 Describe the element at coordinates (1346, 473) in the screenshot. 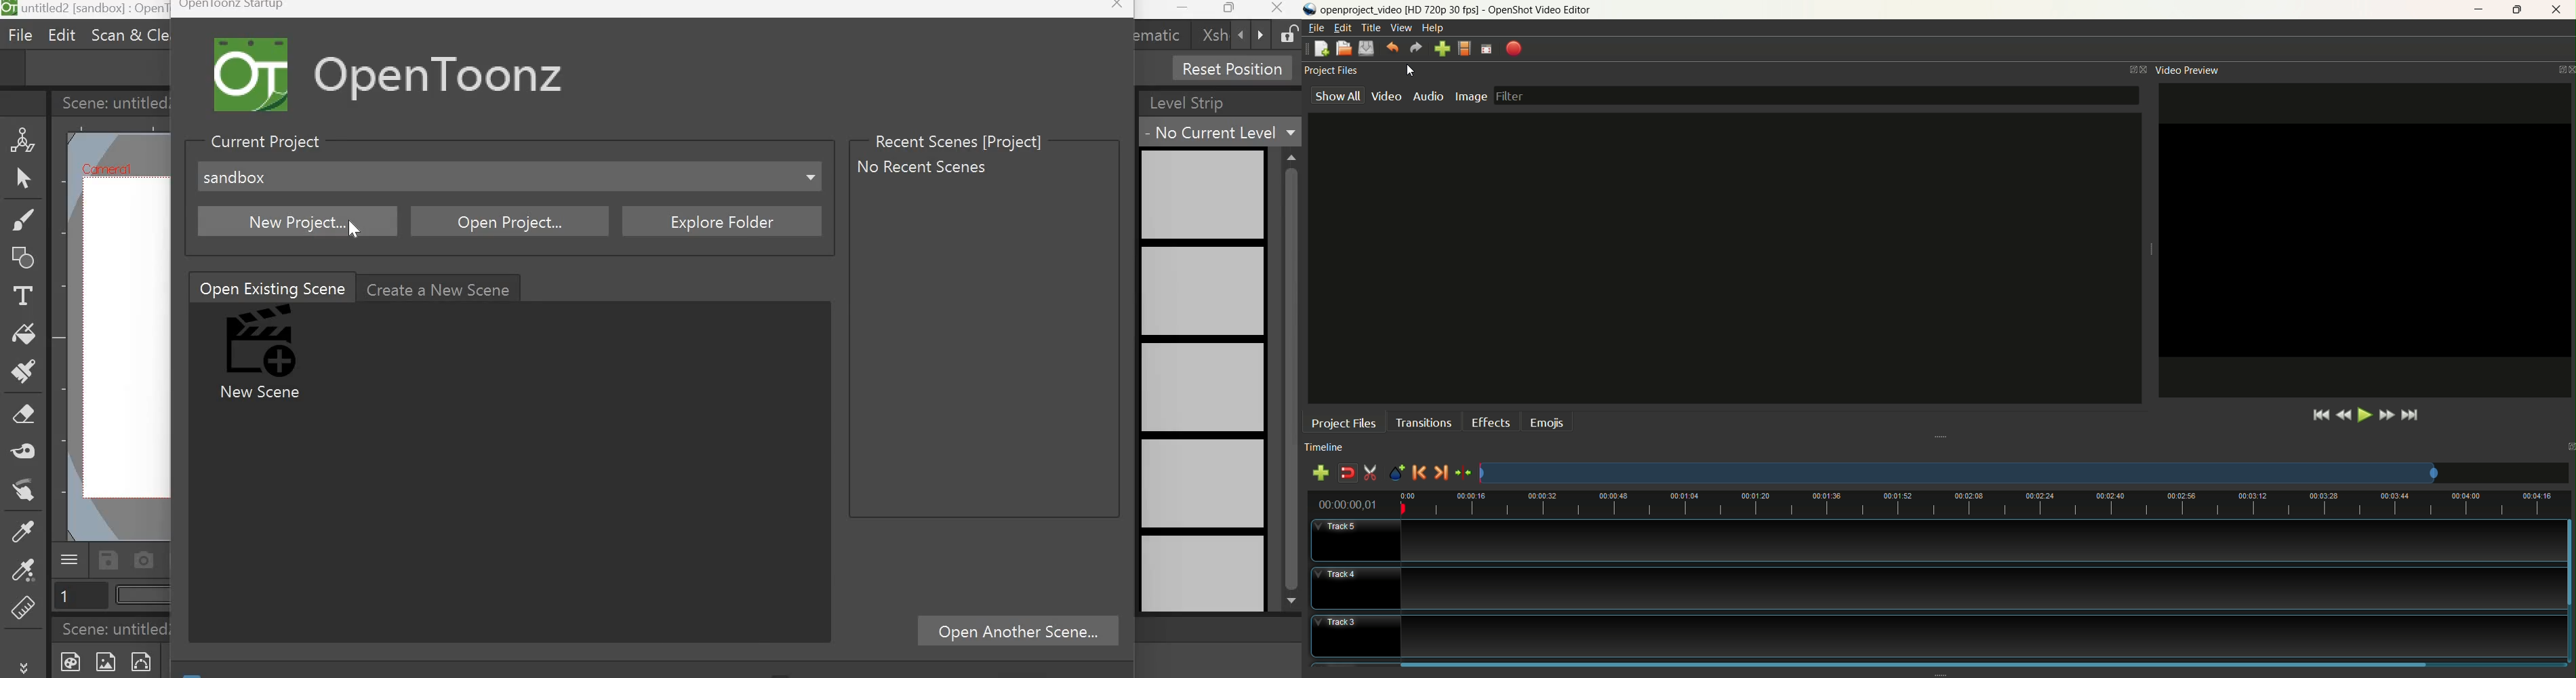

I see `disable snapping` at that location.